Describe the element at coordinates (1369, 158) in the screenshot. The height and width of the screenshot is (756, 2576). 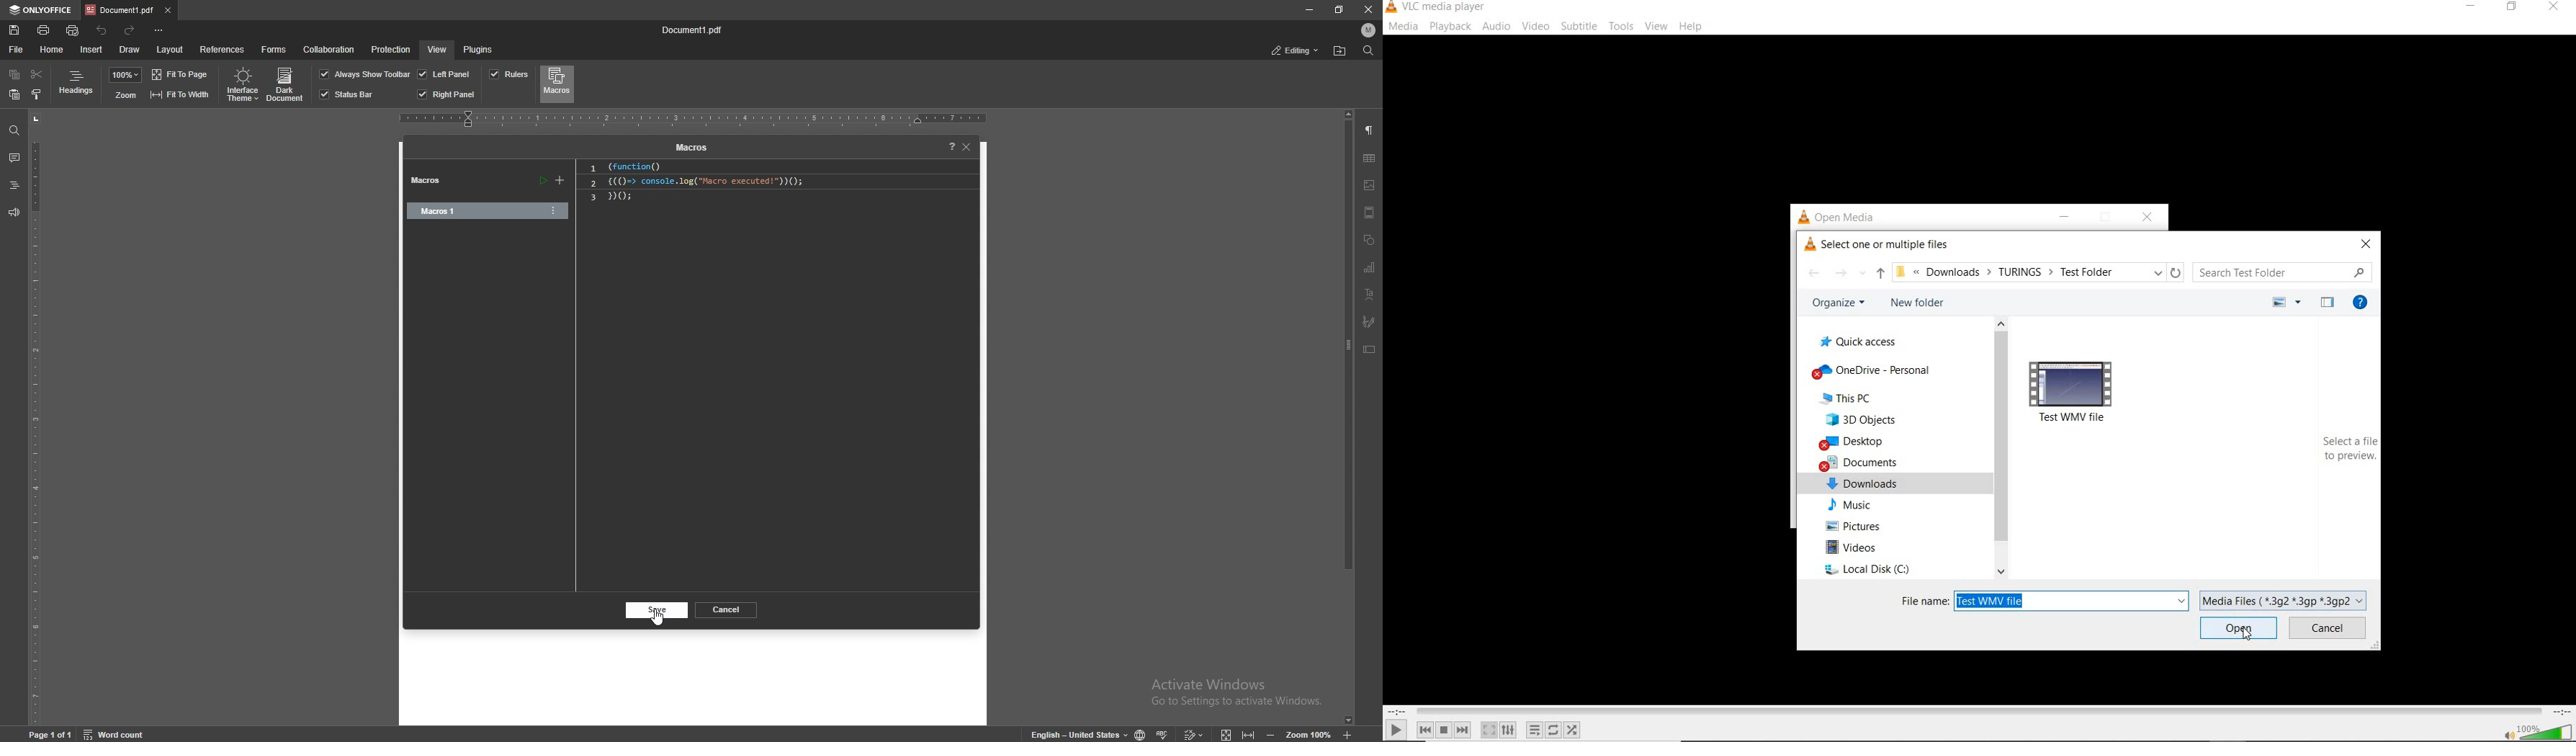
I see `table` at that location.